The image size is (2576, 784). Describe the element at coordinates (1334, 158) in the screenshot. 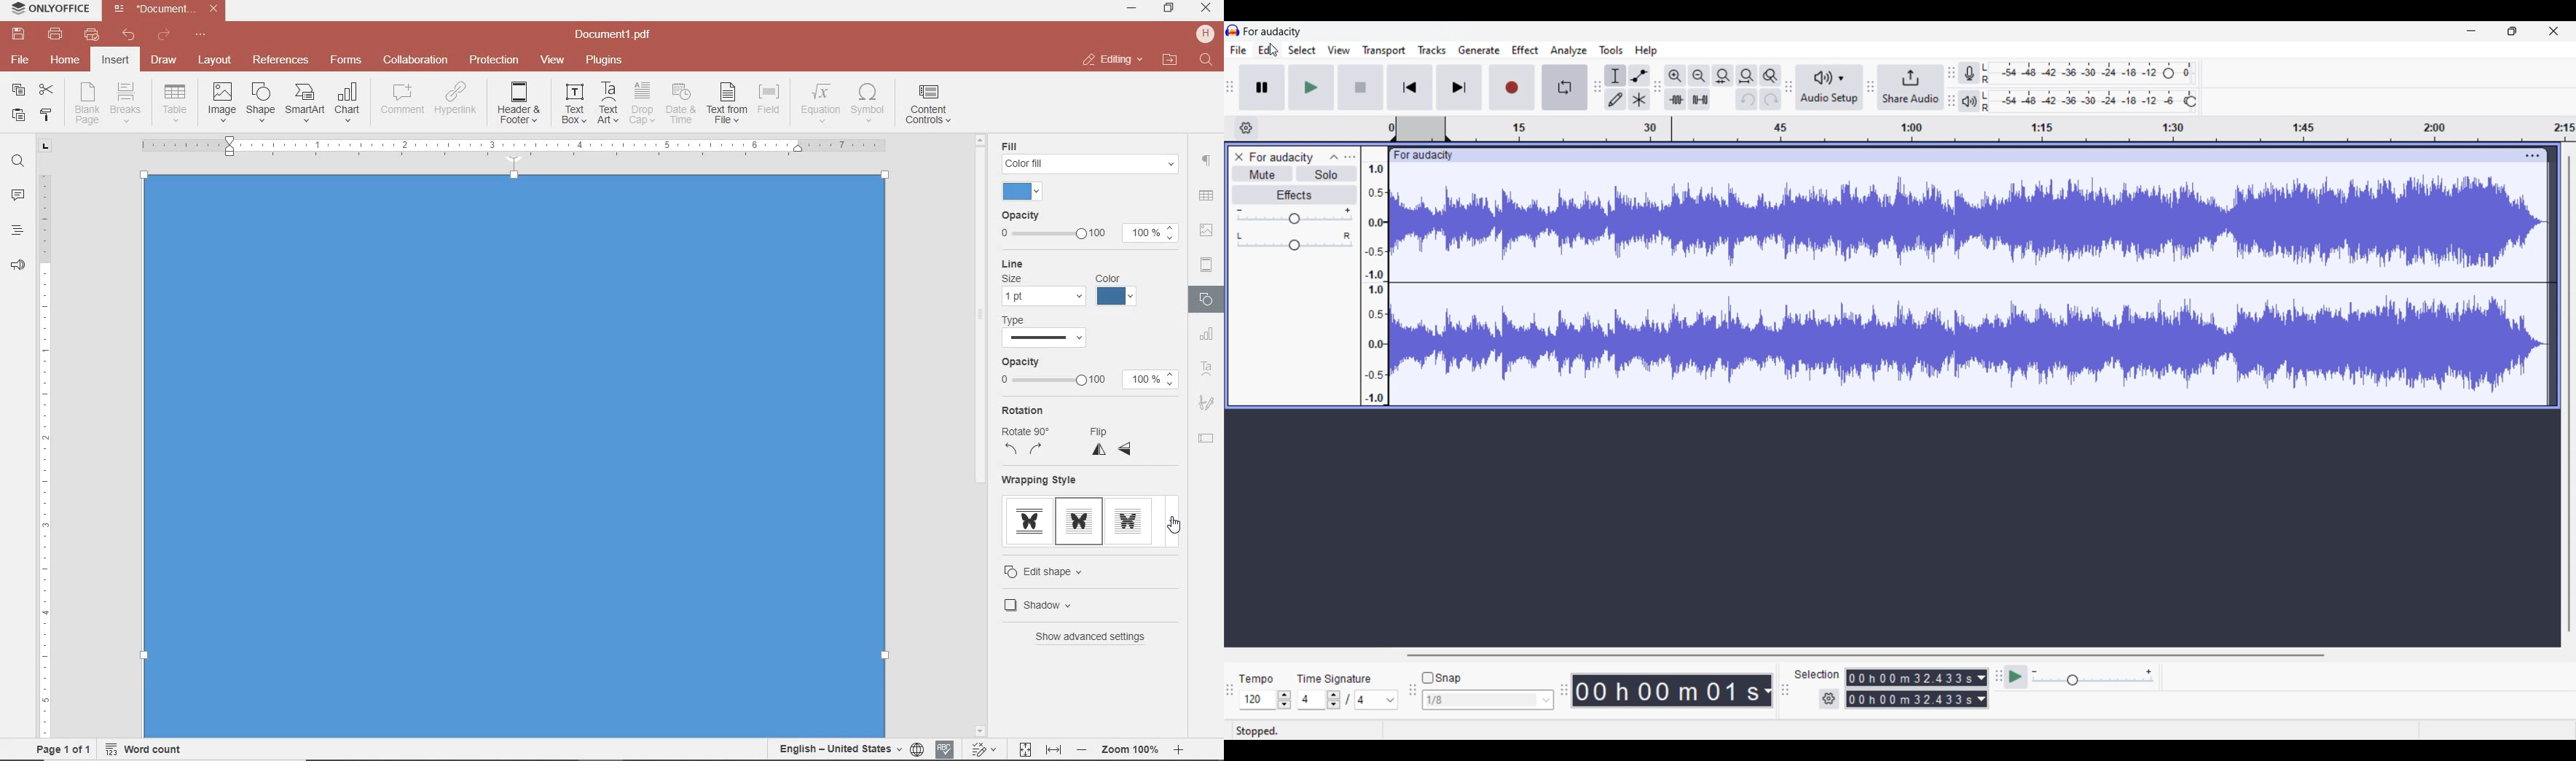

I see `Collapse ` at that location.